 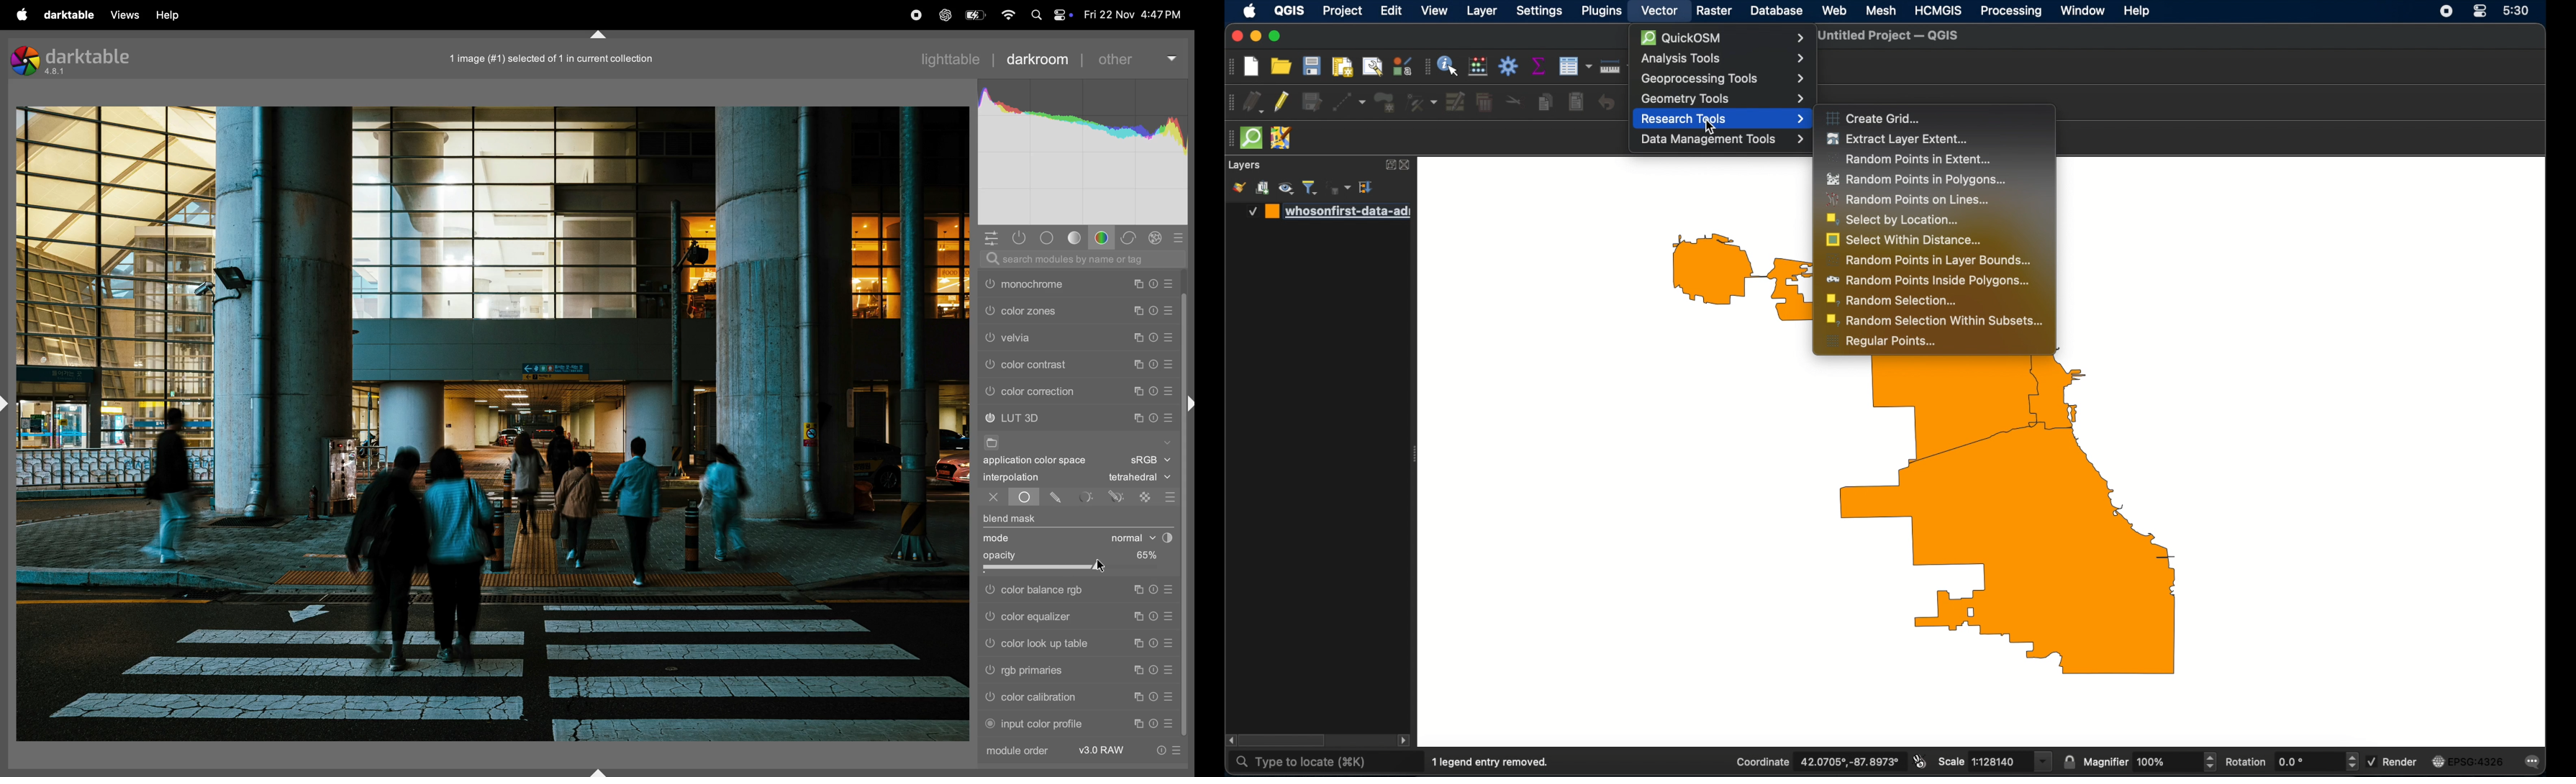 I want to click on presets, so click(x=1169, y=643).